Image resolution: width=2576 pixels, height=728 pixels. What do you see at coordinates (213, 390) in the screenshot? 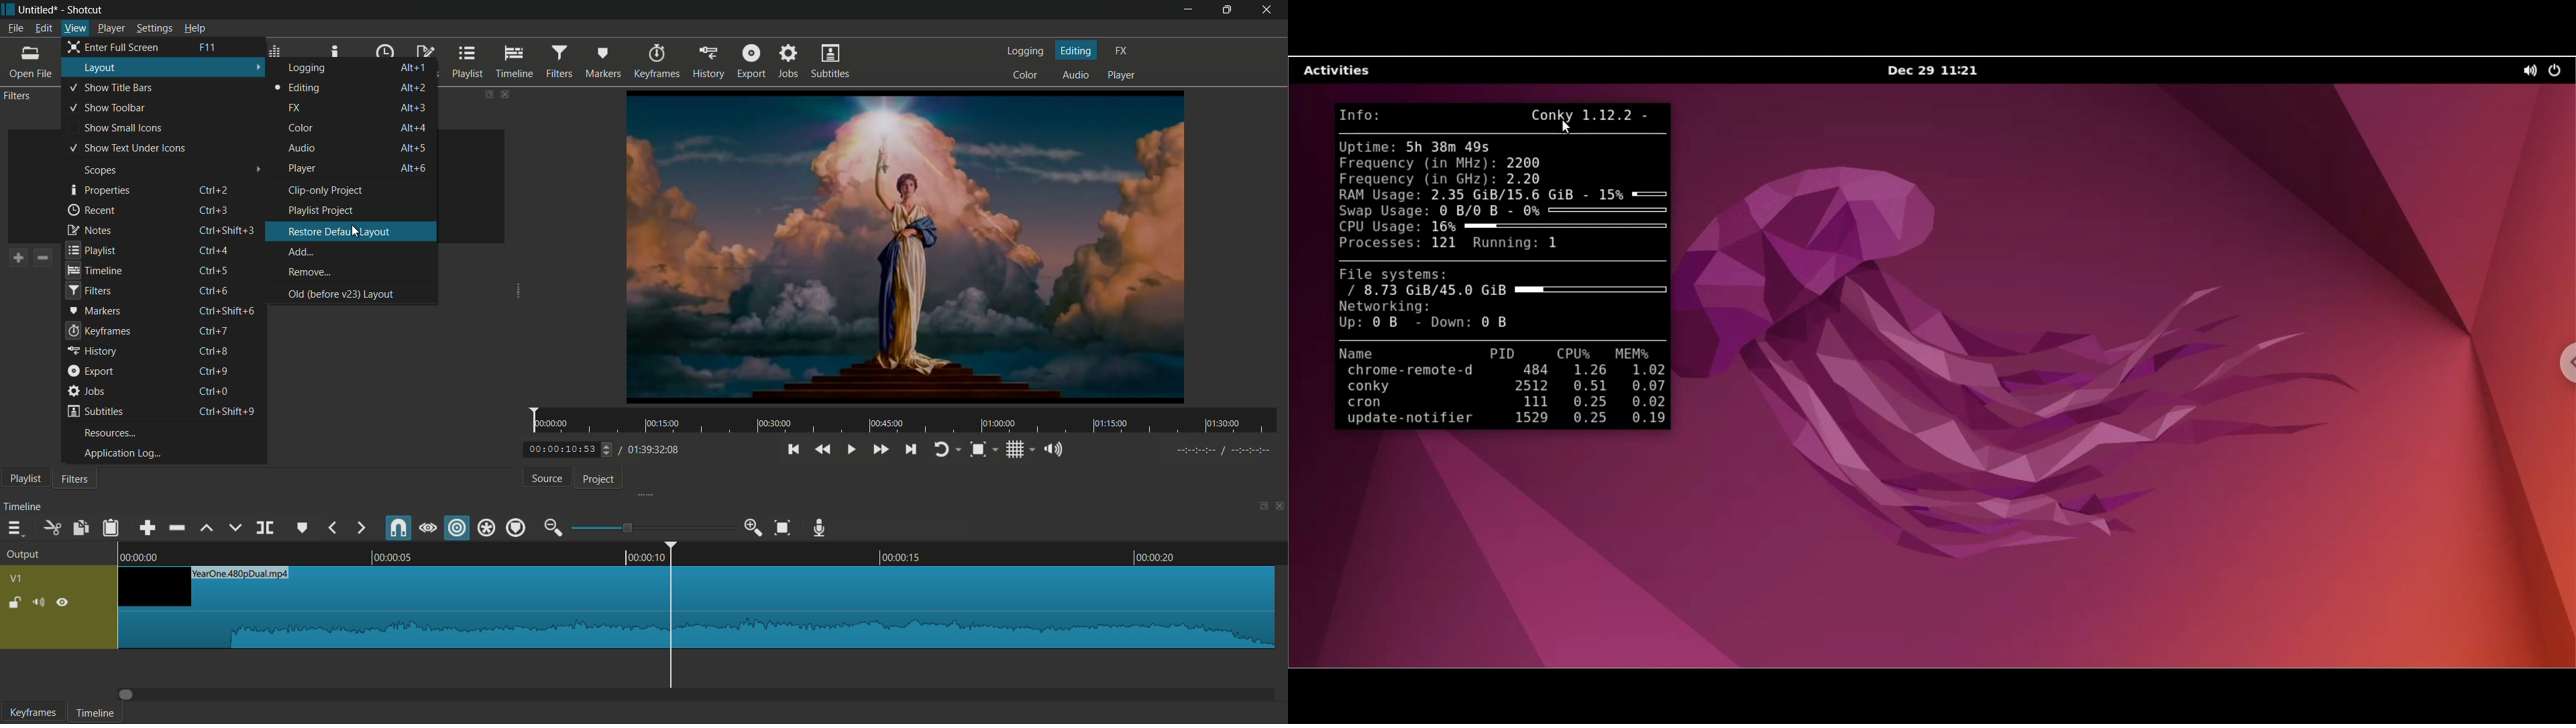
I see `keyboard shortcut` at bounding box center [213, 390].